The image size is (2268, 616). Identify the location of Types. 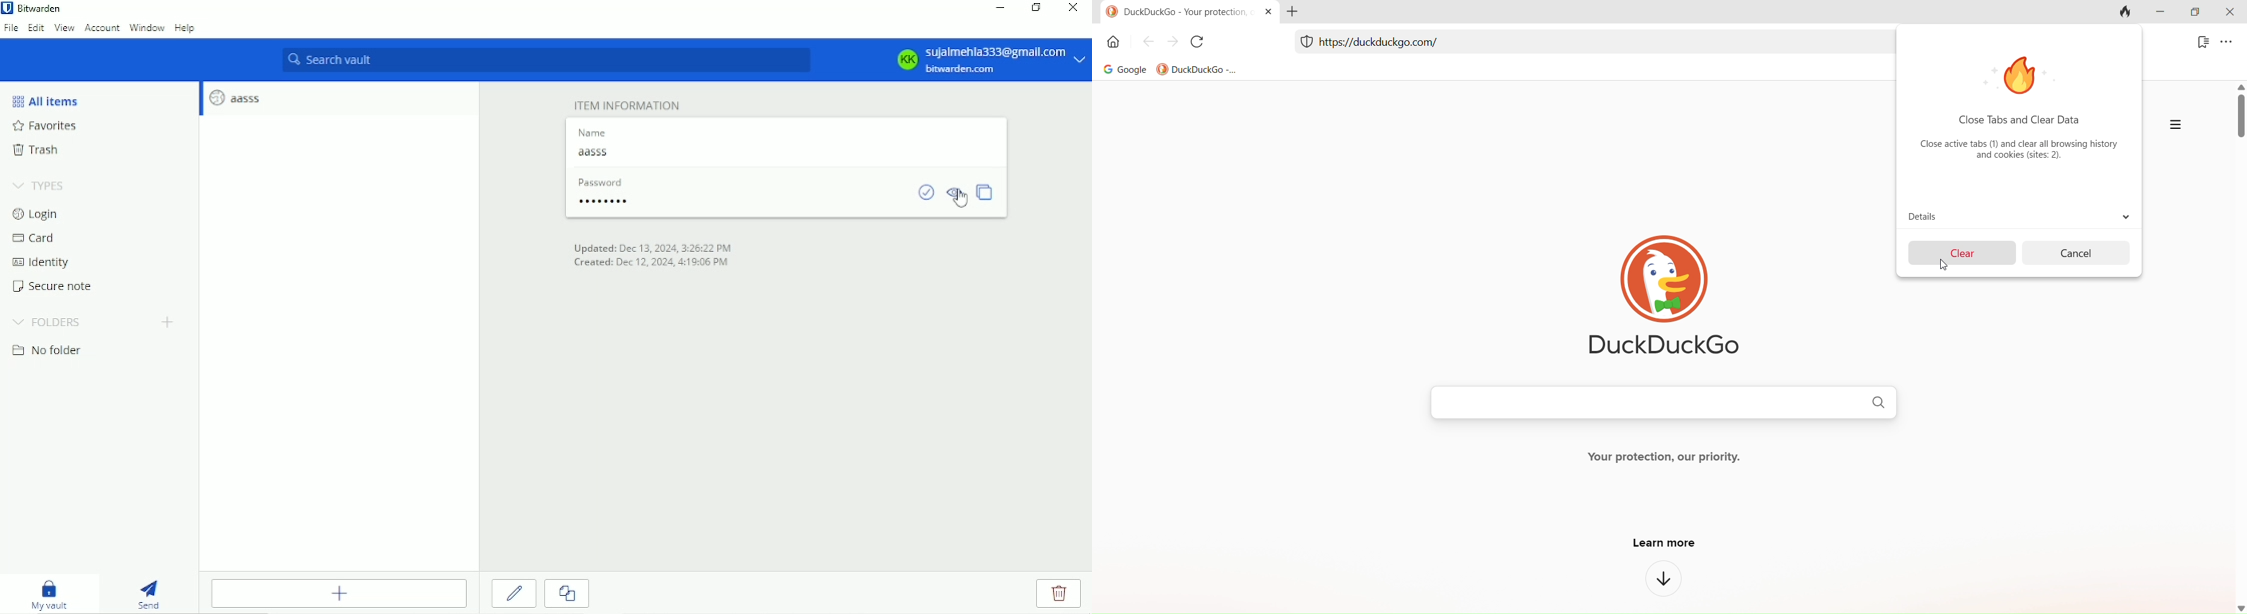
(39, 185).